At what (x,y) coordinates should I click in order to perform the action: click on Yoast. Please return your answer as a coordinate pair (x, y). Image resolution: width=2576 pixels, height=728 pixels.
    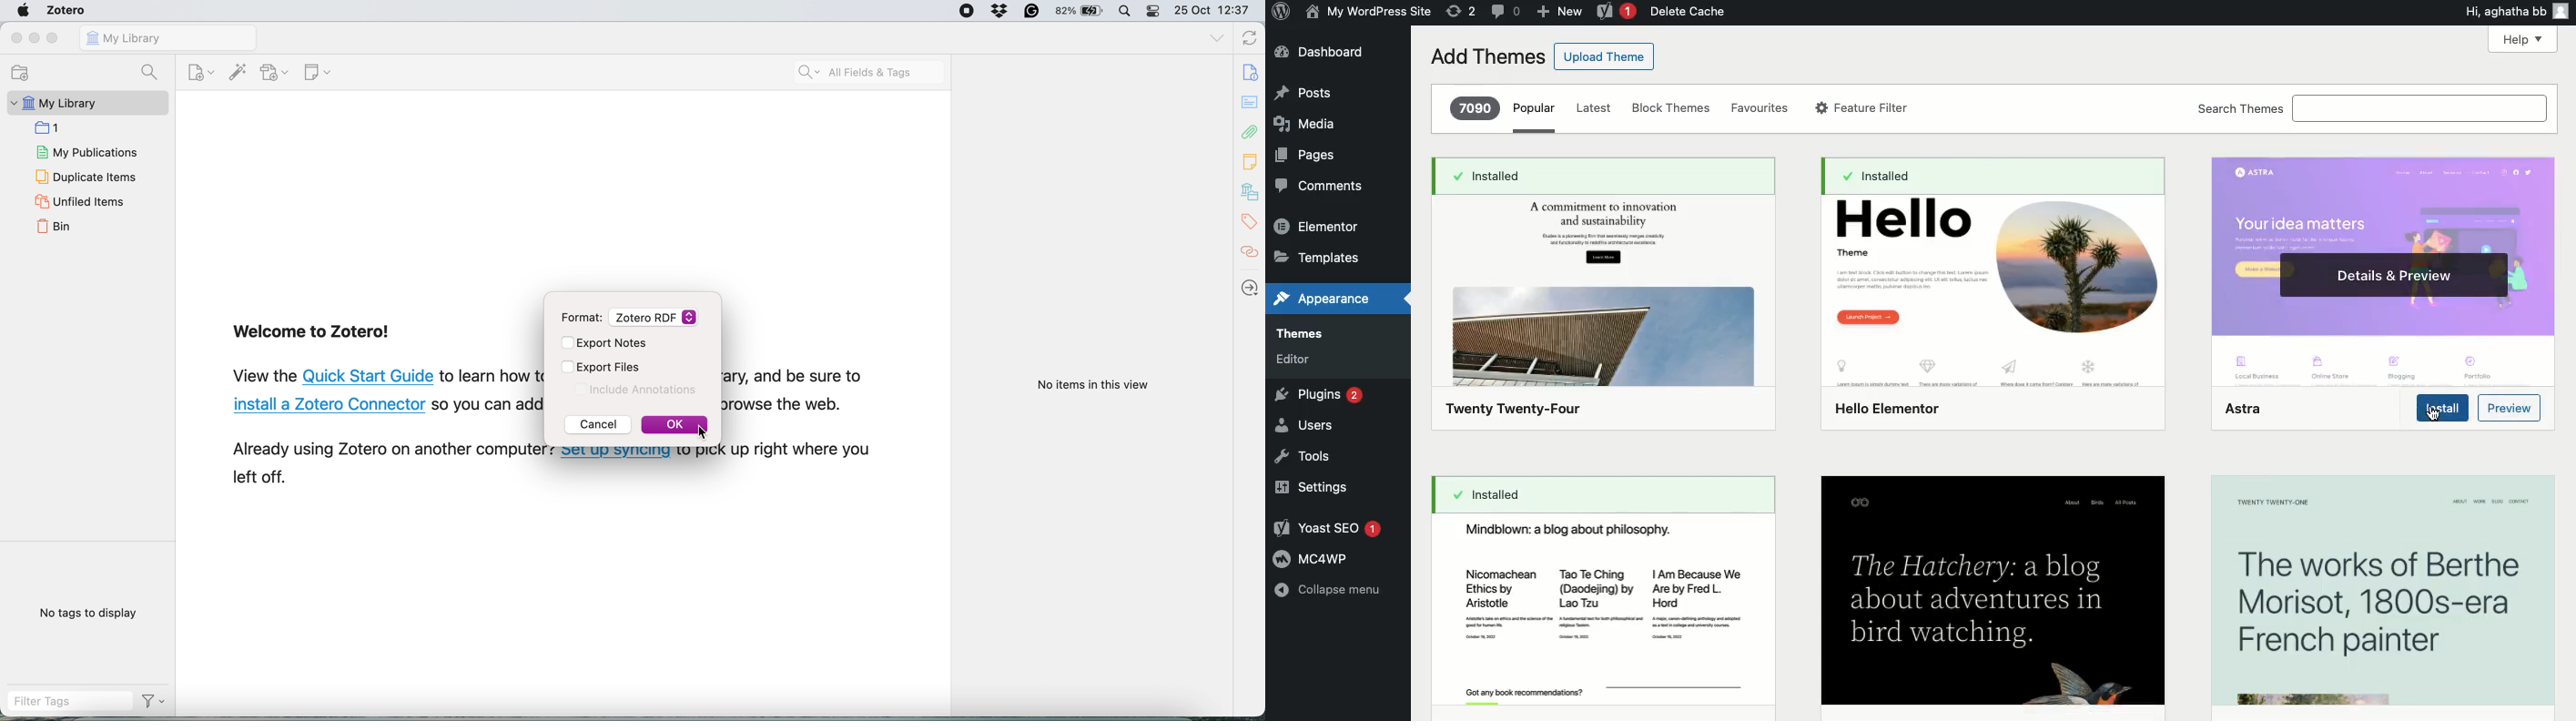
    Looking at the image, I should click on (1325, 528).